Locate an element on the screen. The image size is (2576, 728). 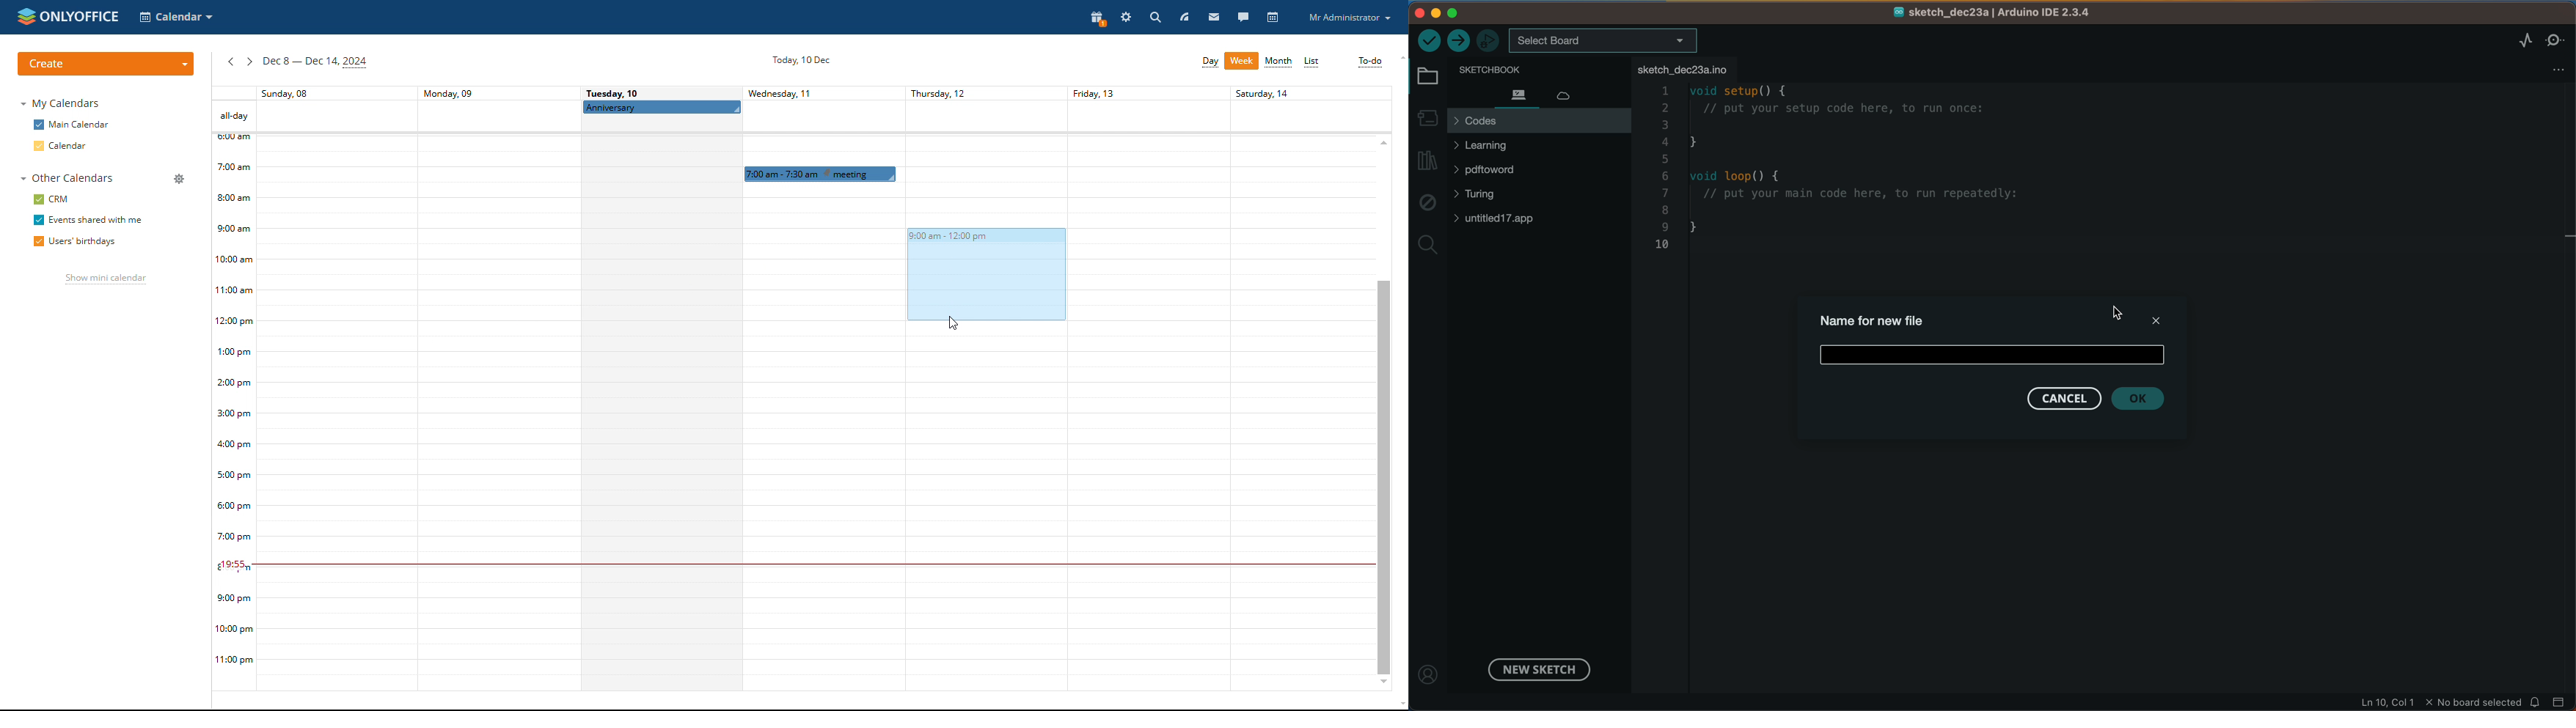
pdftoword is located at coordinates (1500, 172).